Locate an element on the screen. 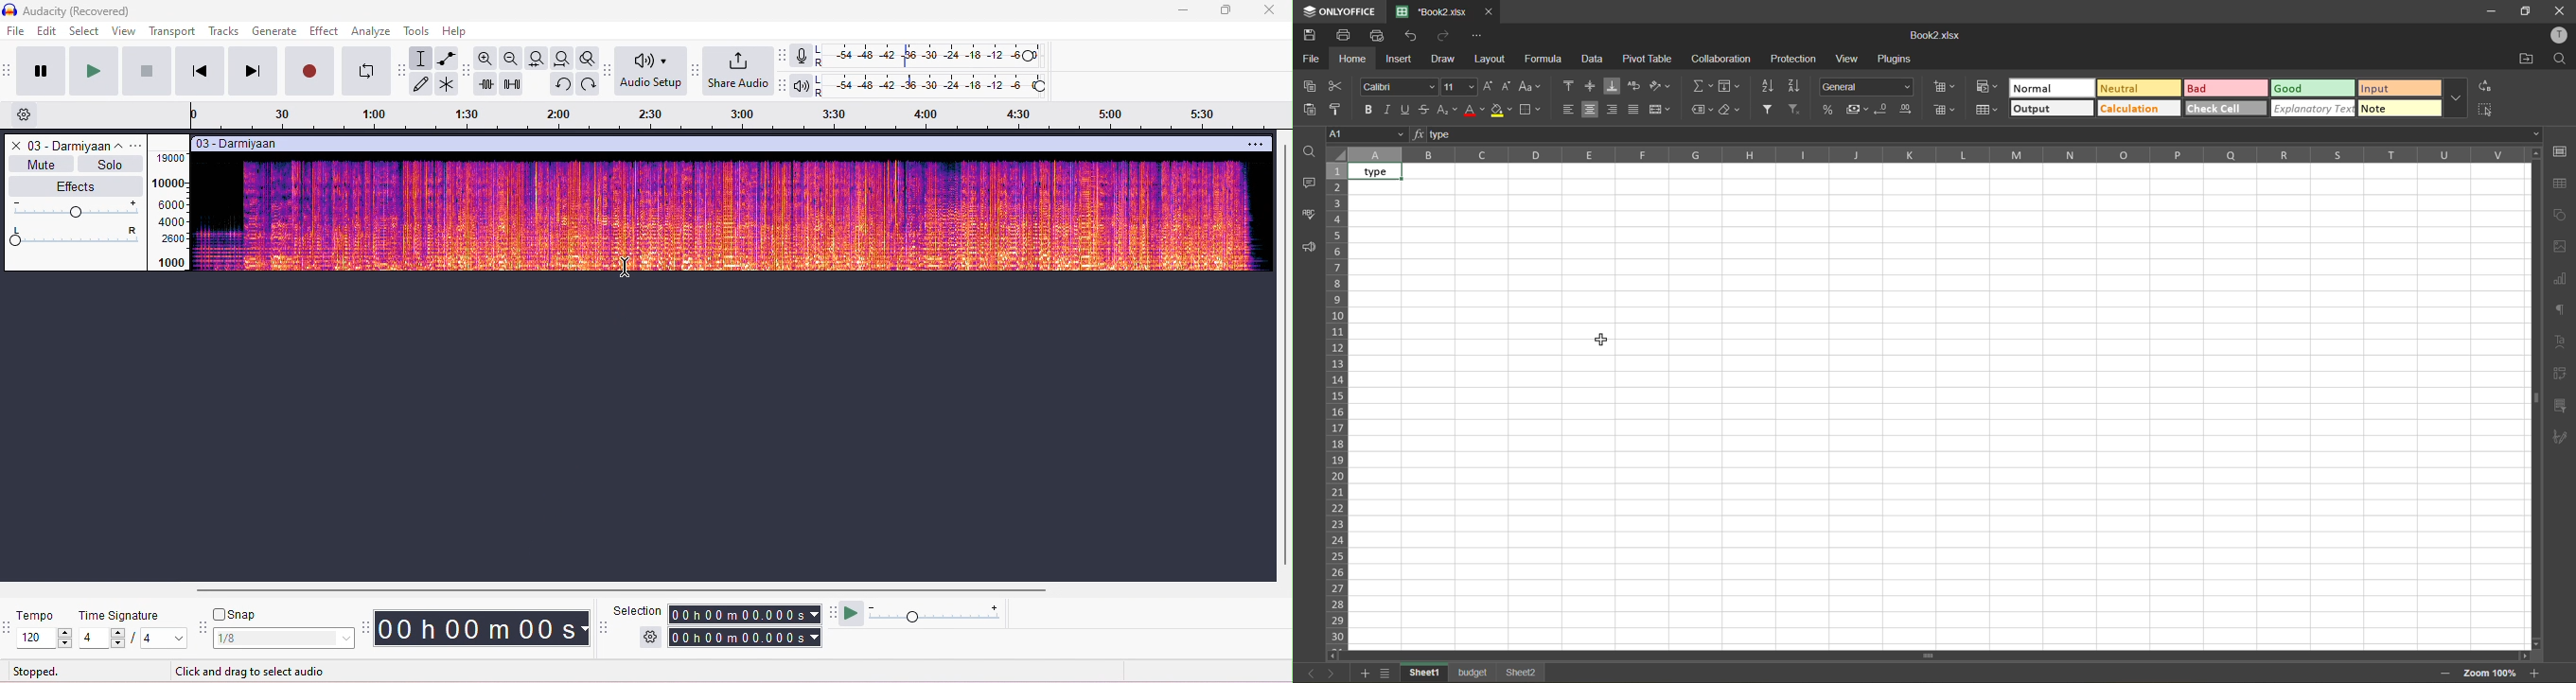 This screenshot has height=700, width=2576. volume is located at coordinates (77, 210).